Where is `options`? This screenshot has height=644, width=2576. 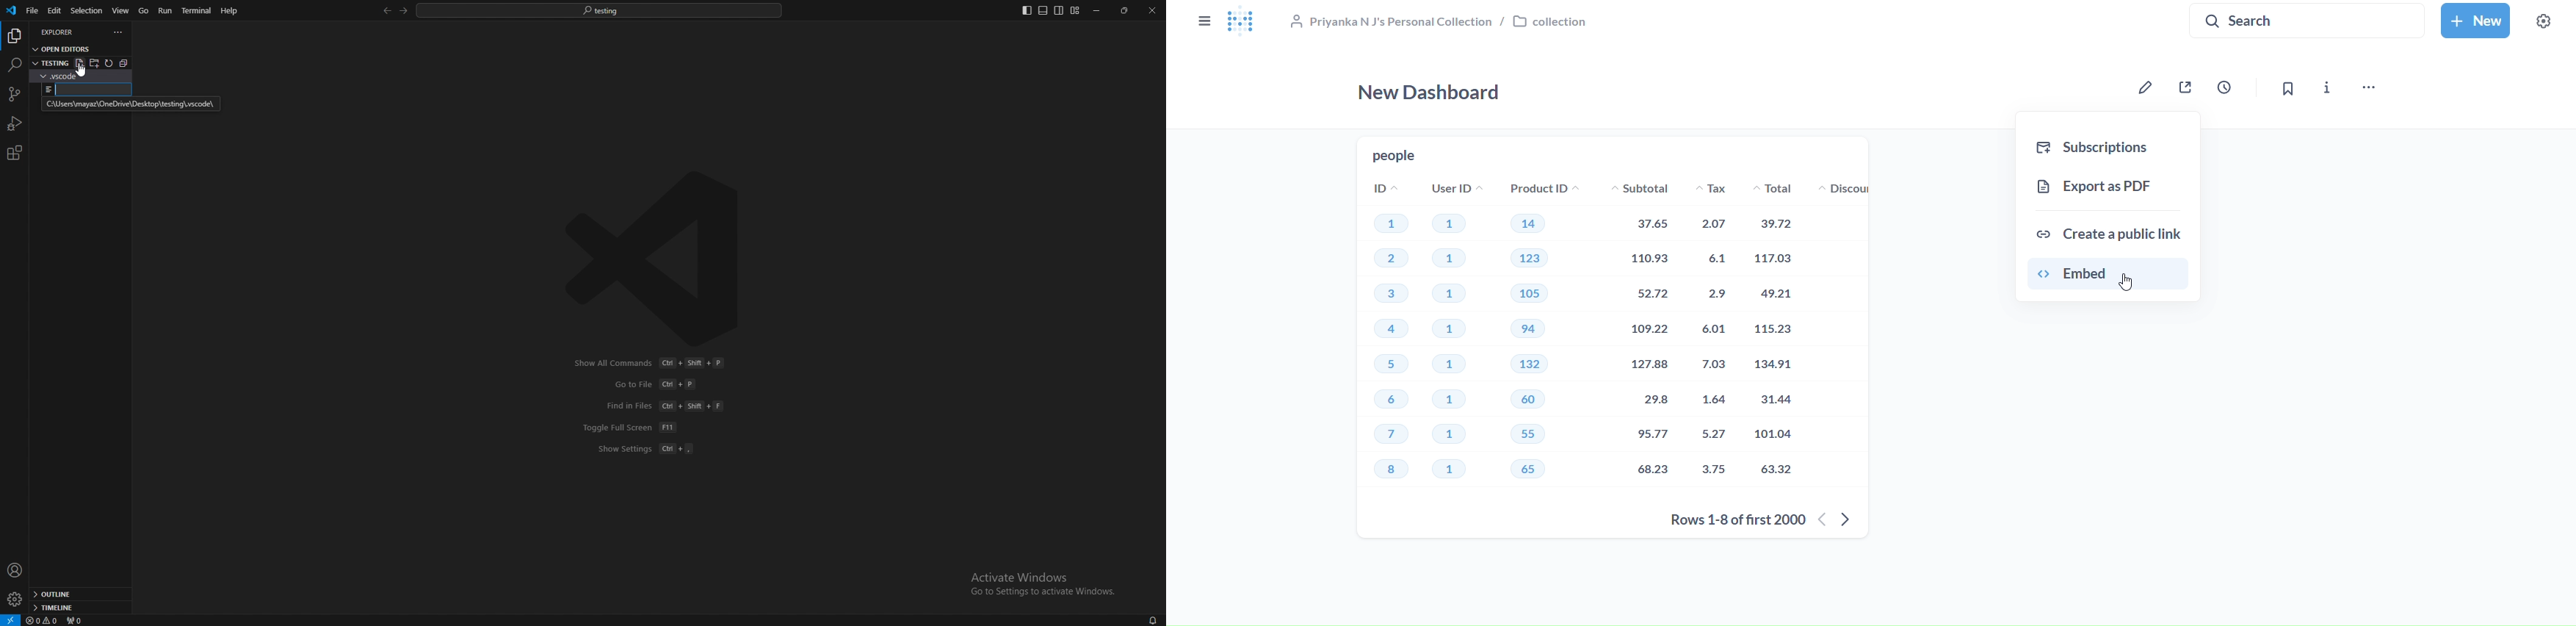
options is located at coordinates (118, 32).